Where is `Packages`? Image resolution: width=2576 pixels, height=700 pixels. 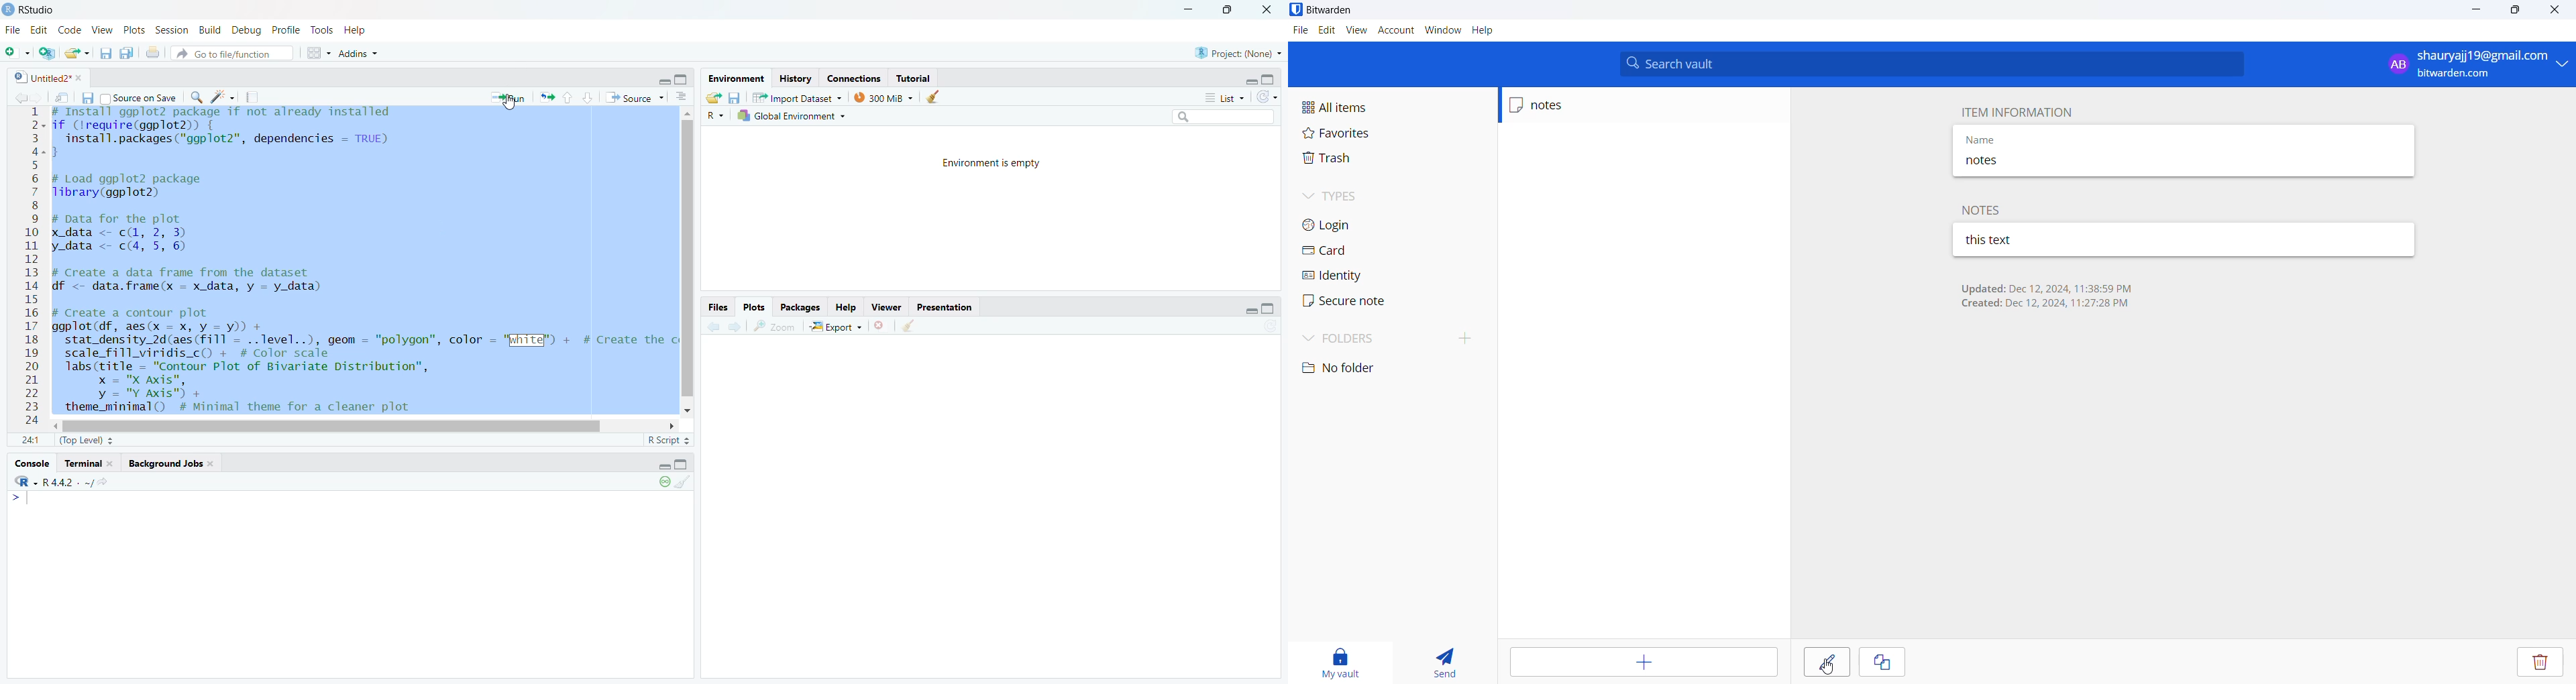 Packages is located at coordinates (799, 308).